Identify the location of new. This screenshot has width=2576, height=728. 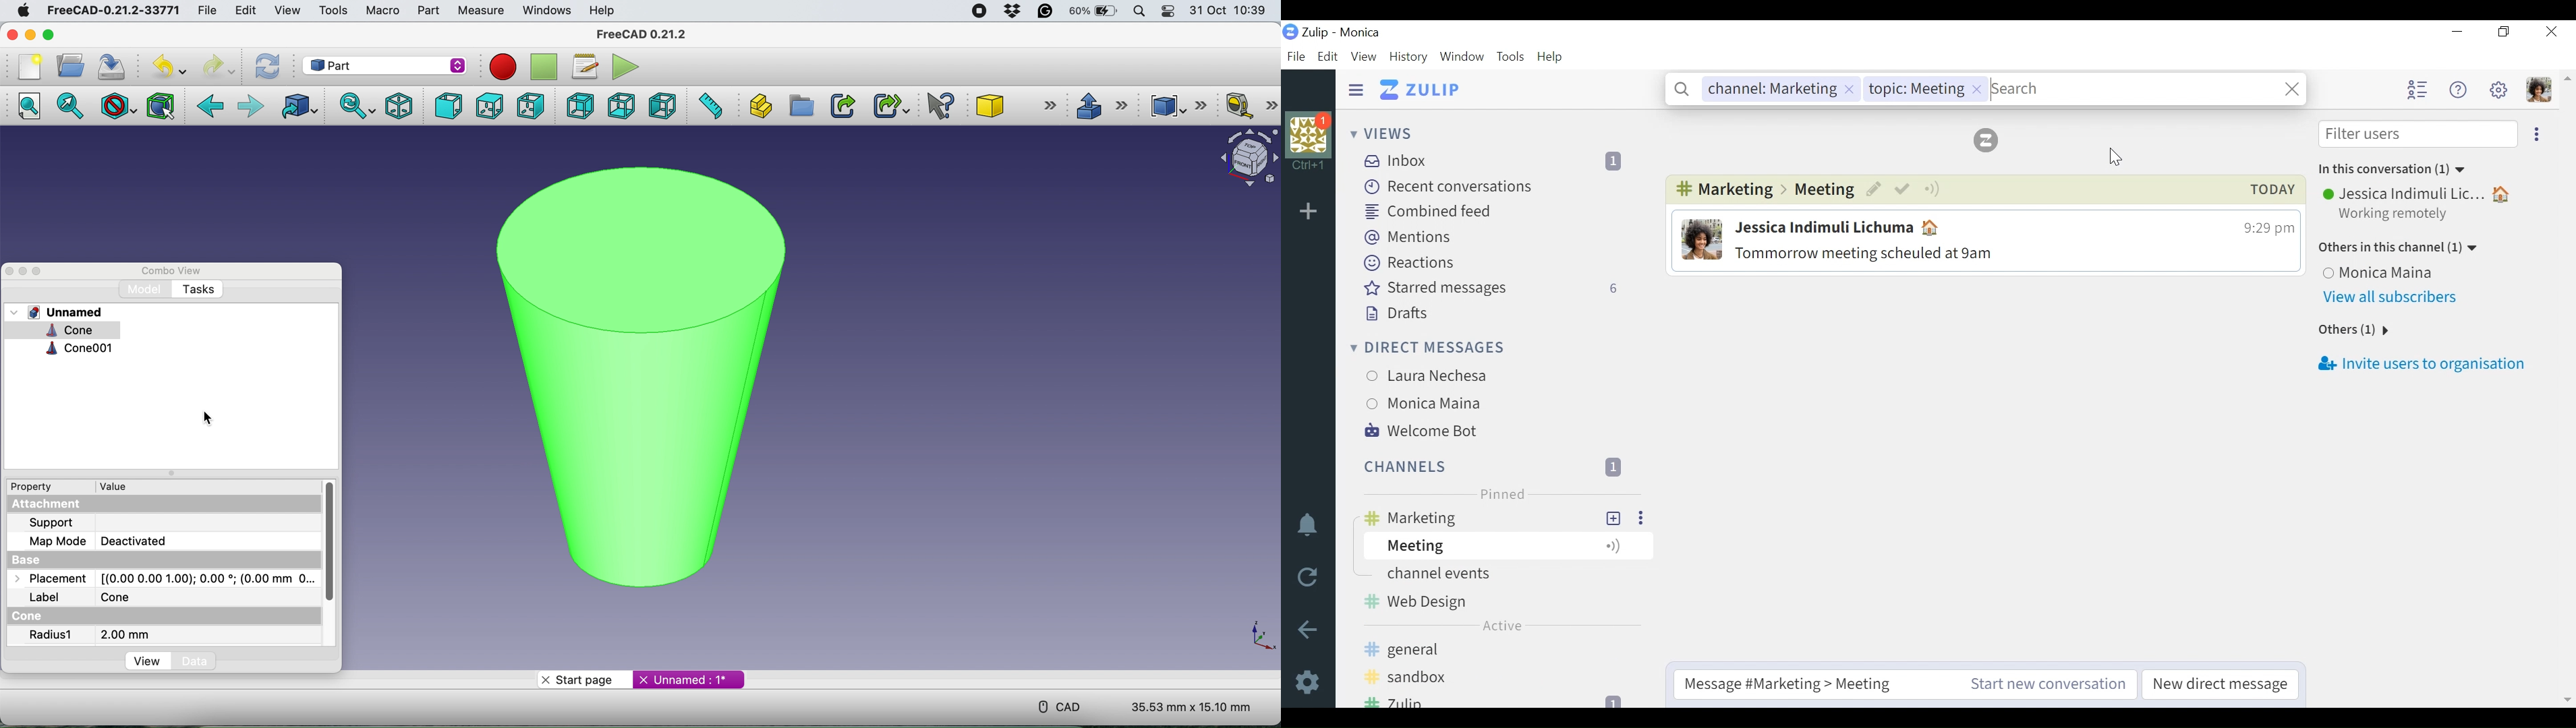
(27, 66).